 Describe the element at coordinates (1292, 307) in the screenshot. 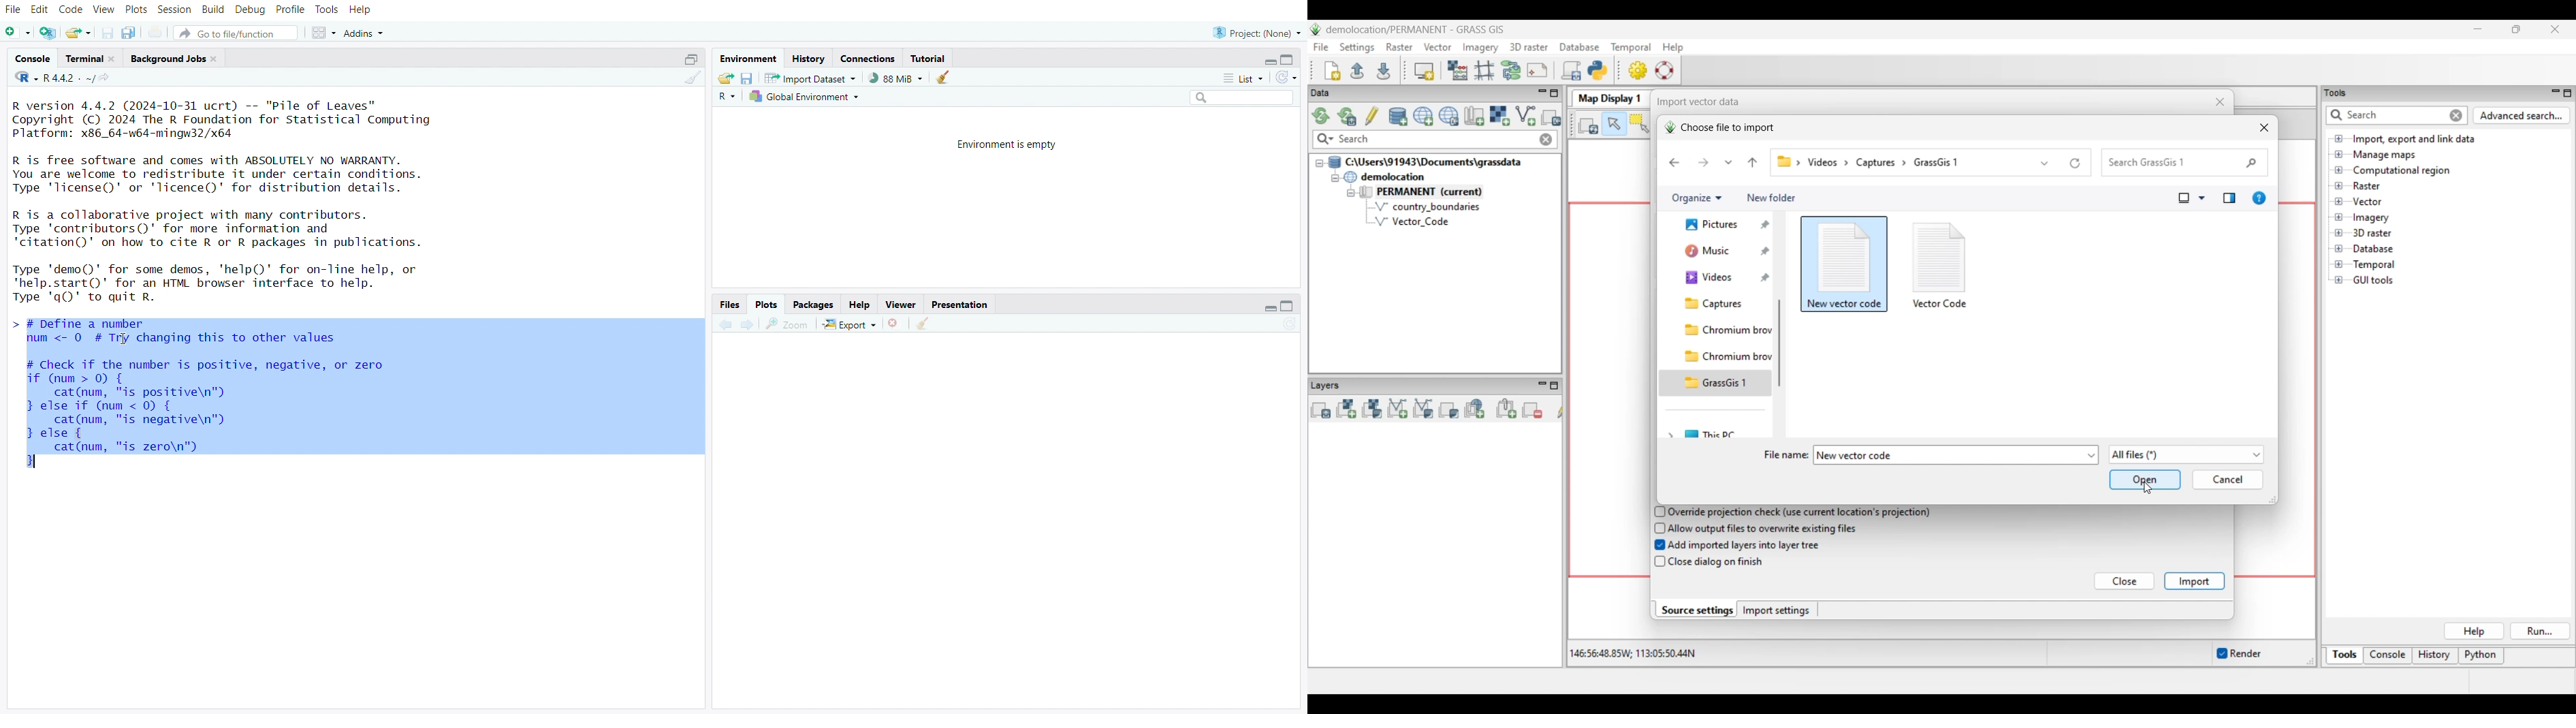

I see `collapse` at that location.